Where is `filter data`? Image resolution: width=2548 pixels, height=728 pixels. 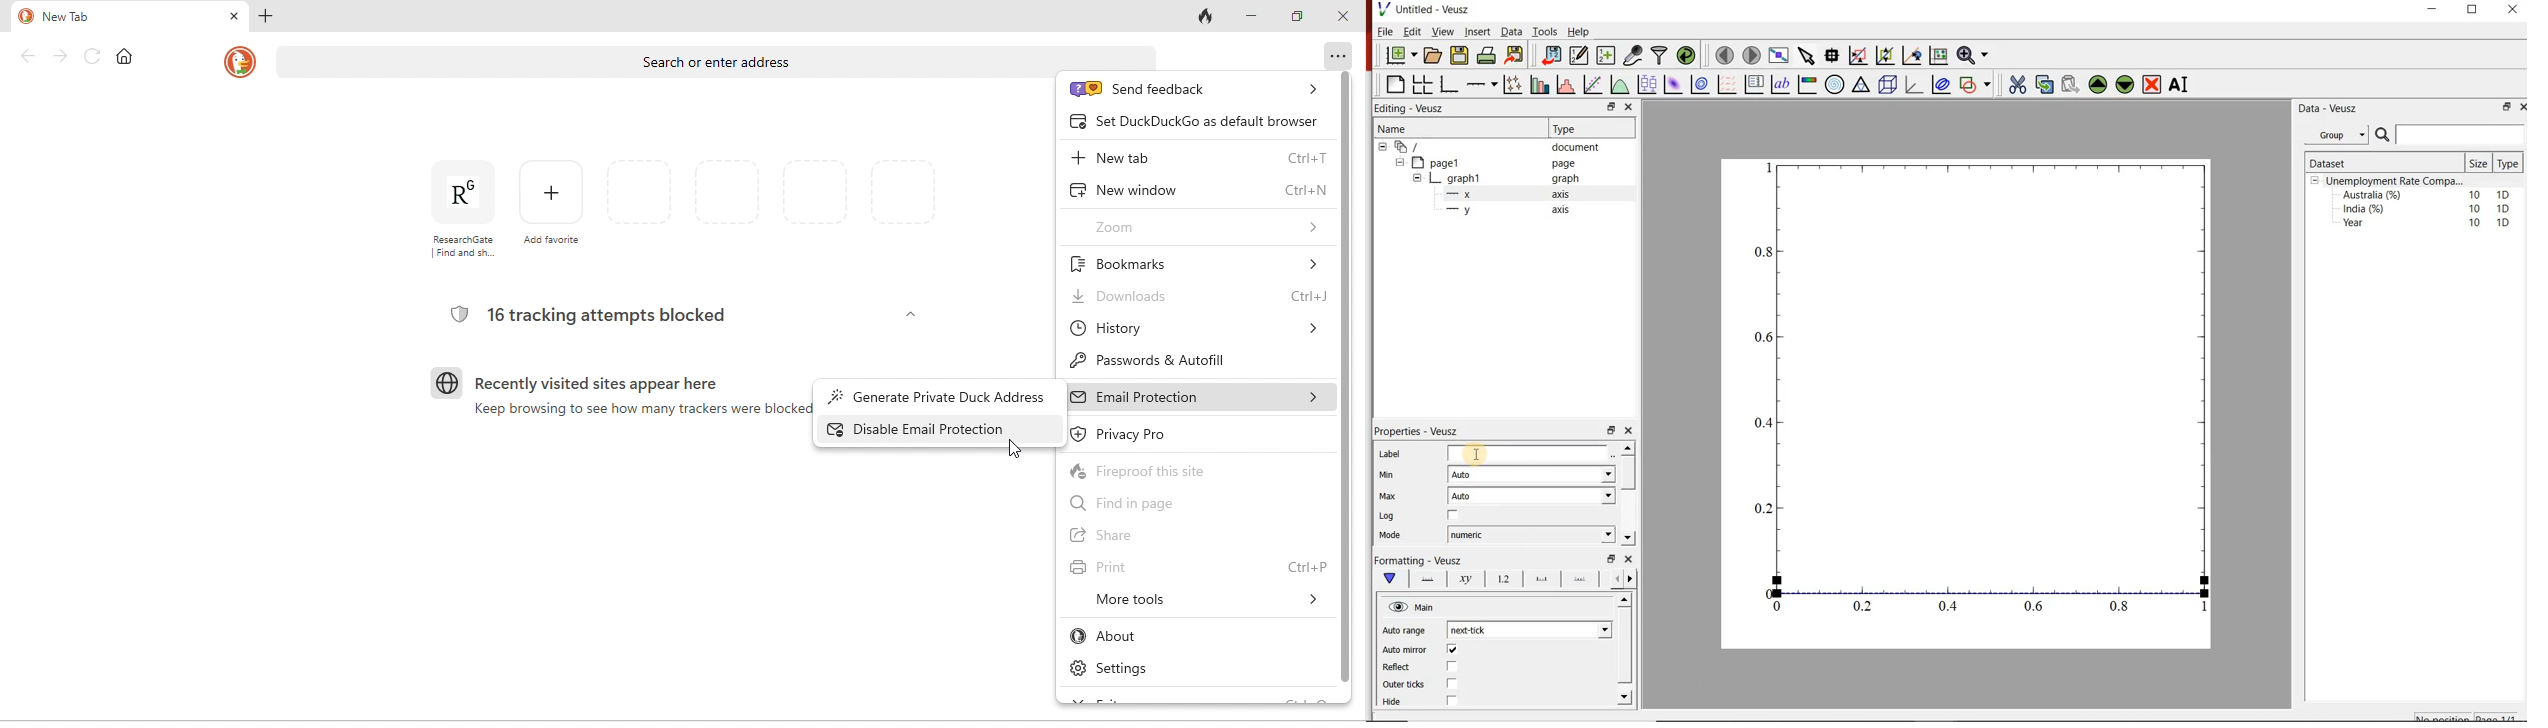 filter data is located at coordinates (1659, 55).